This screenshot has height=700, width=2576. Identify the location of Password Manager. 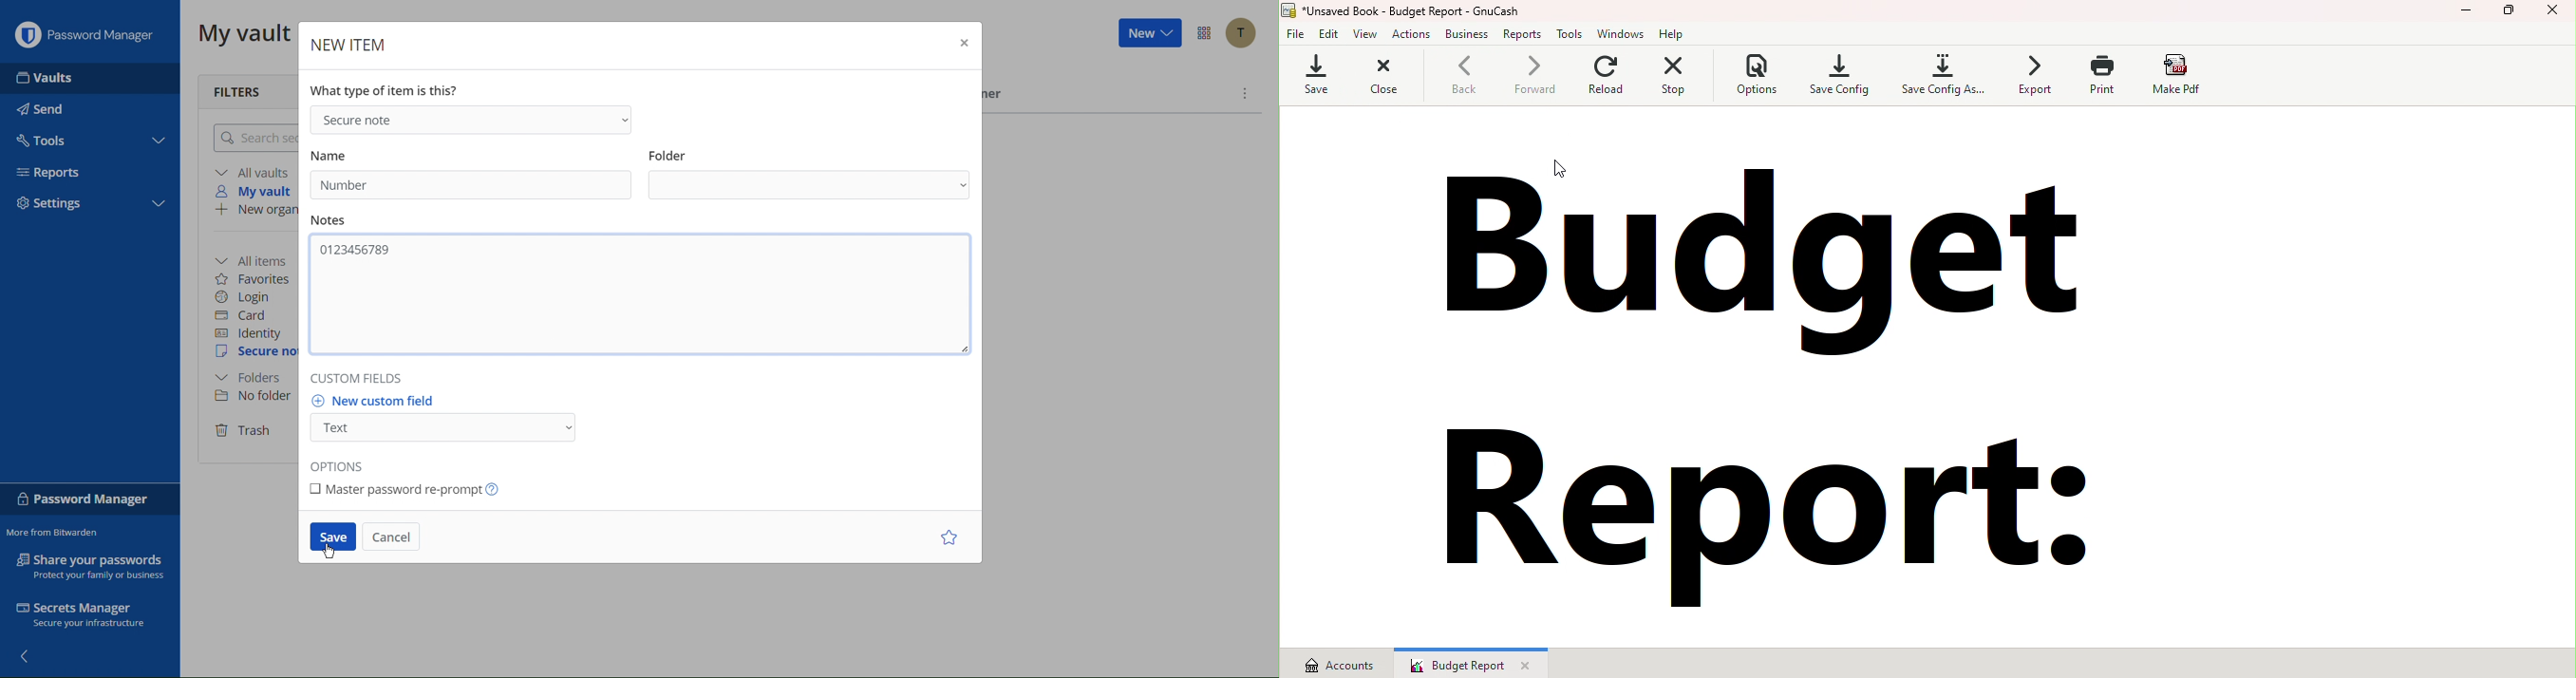
(86, 32).